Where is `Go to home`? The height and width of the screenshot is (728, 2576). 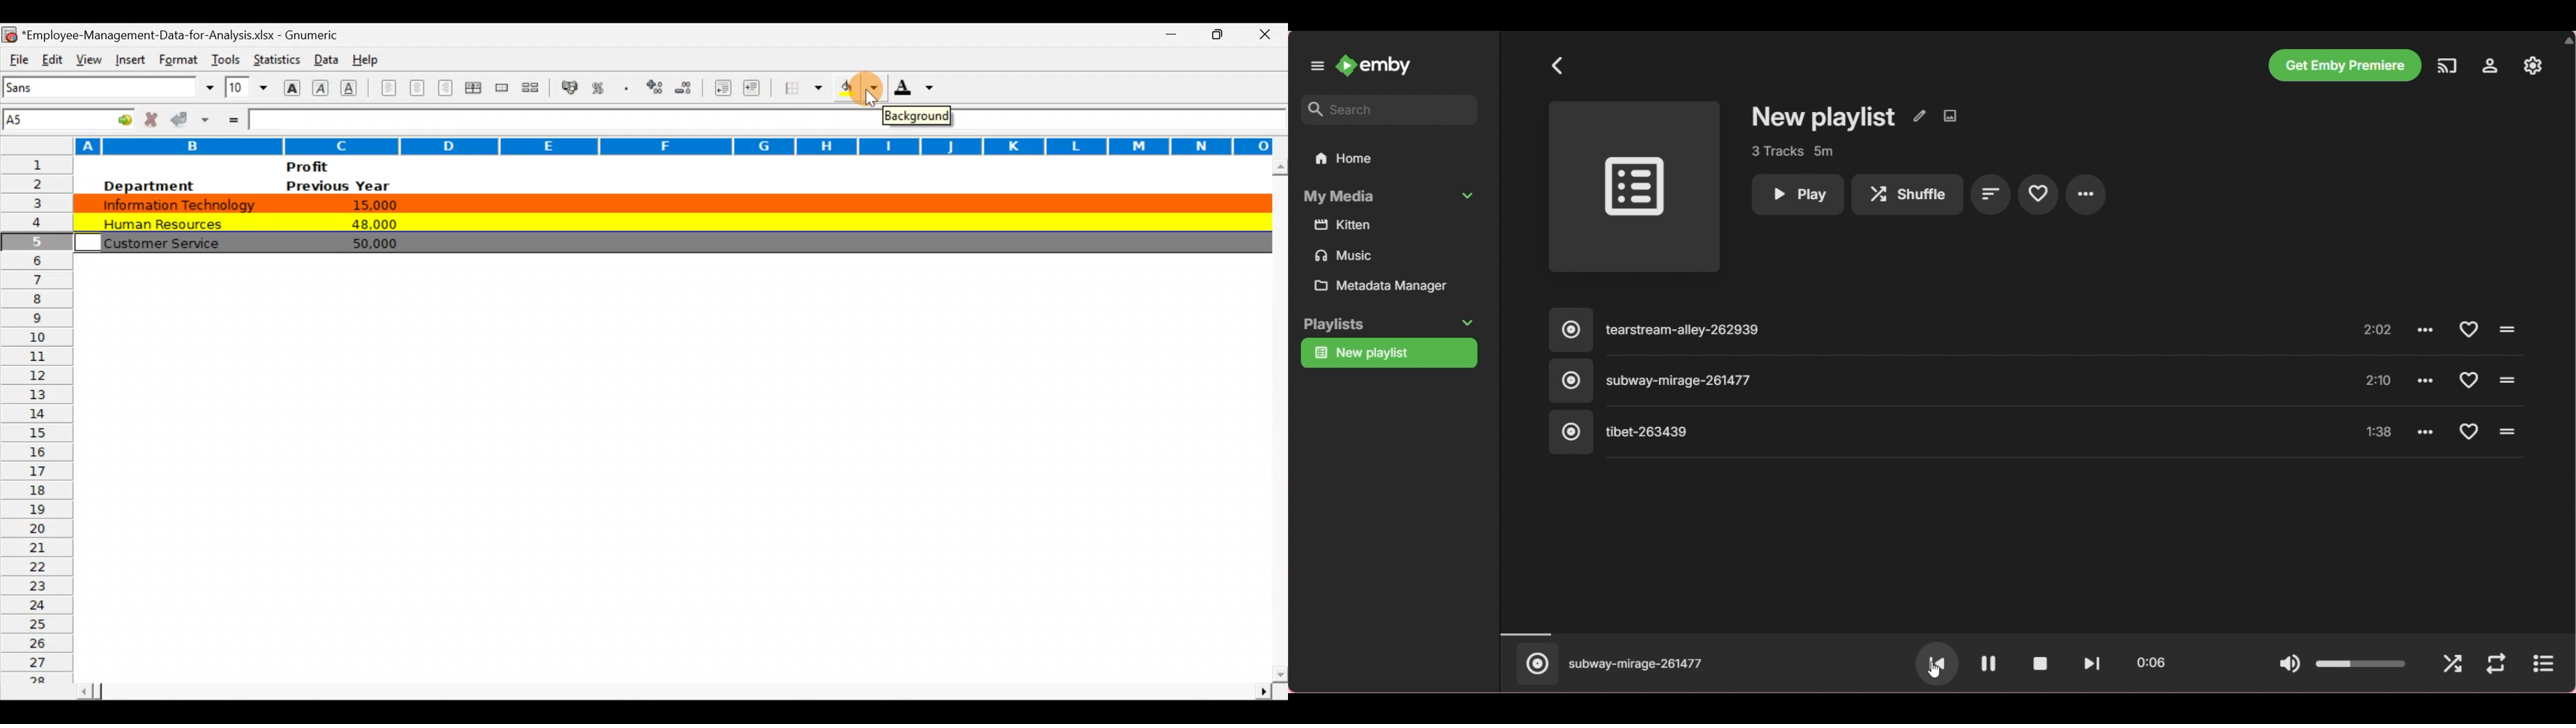 Go to home is located at coordinates (1389, 158).